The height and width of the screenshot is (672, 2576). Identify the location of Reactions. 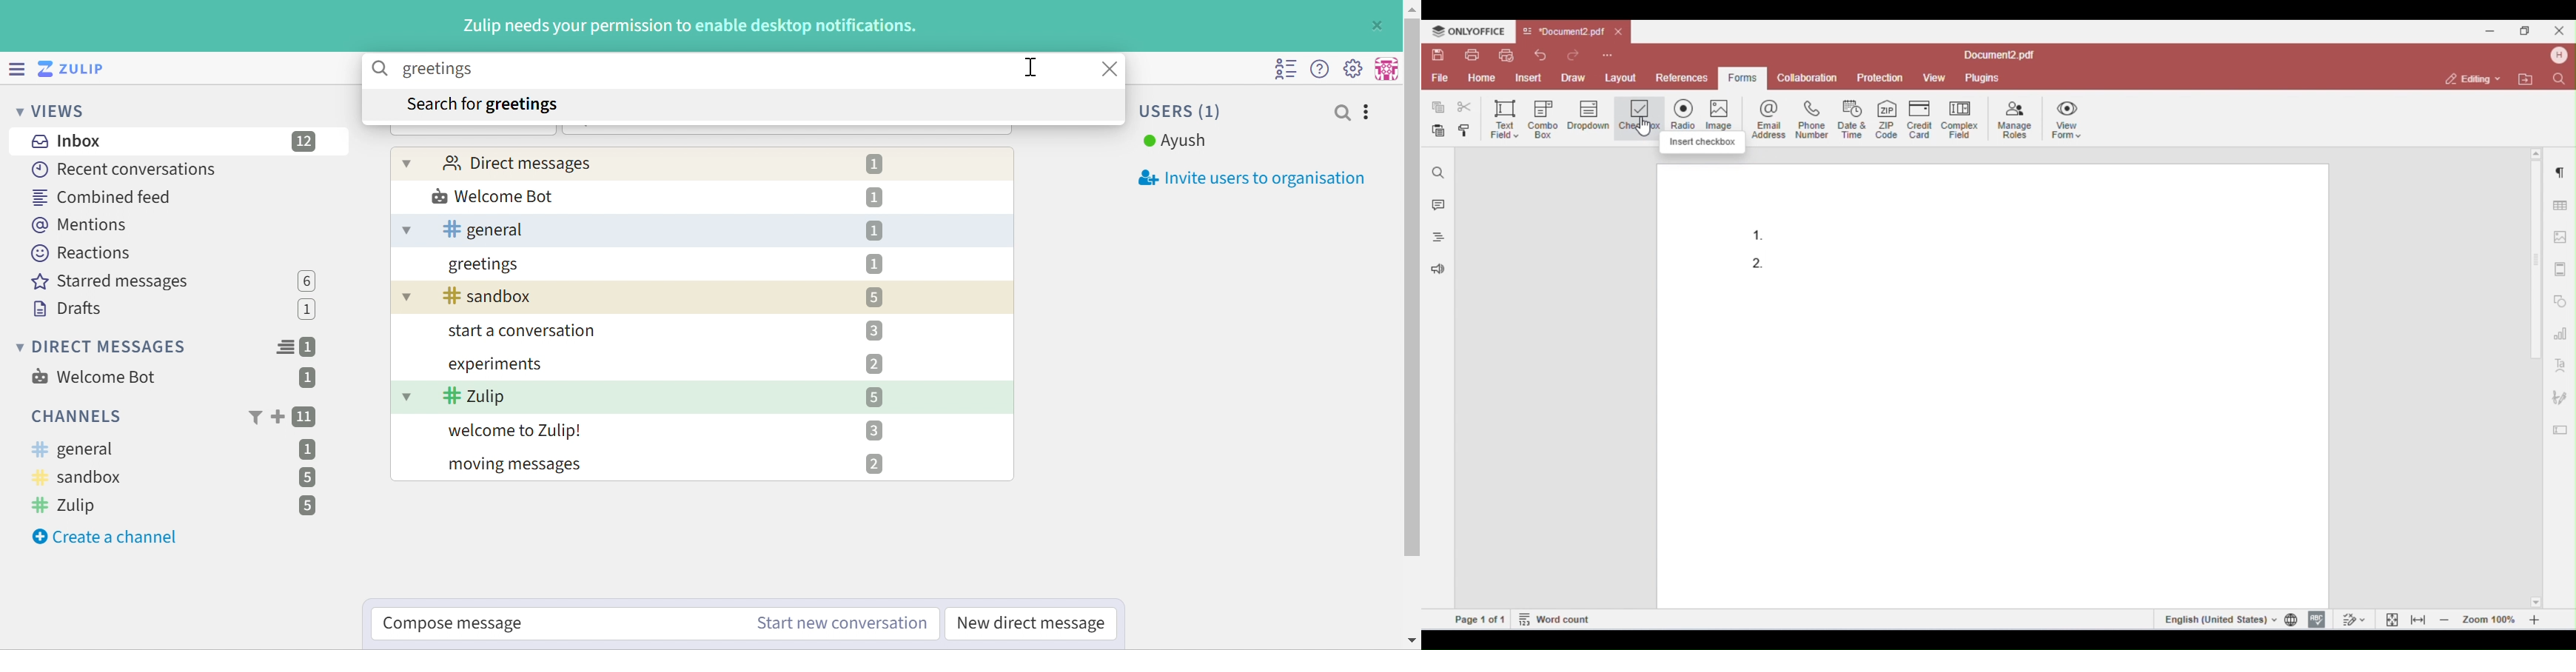
(85, 253).